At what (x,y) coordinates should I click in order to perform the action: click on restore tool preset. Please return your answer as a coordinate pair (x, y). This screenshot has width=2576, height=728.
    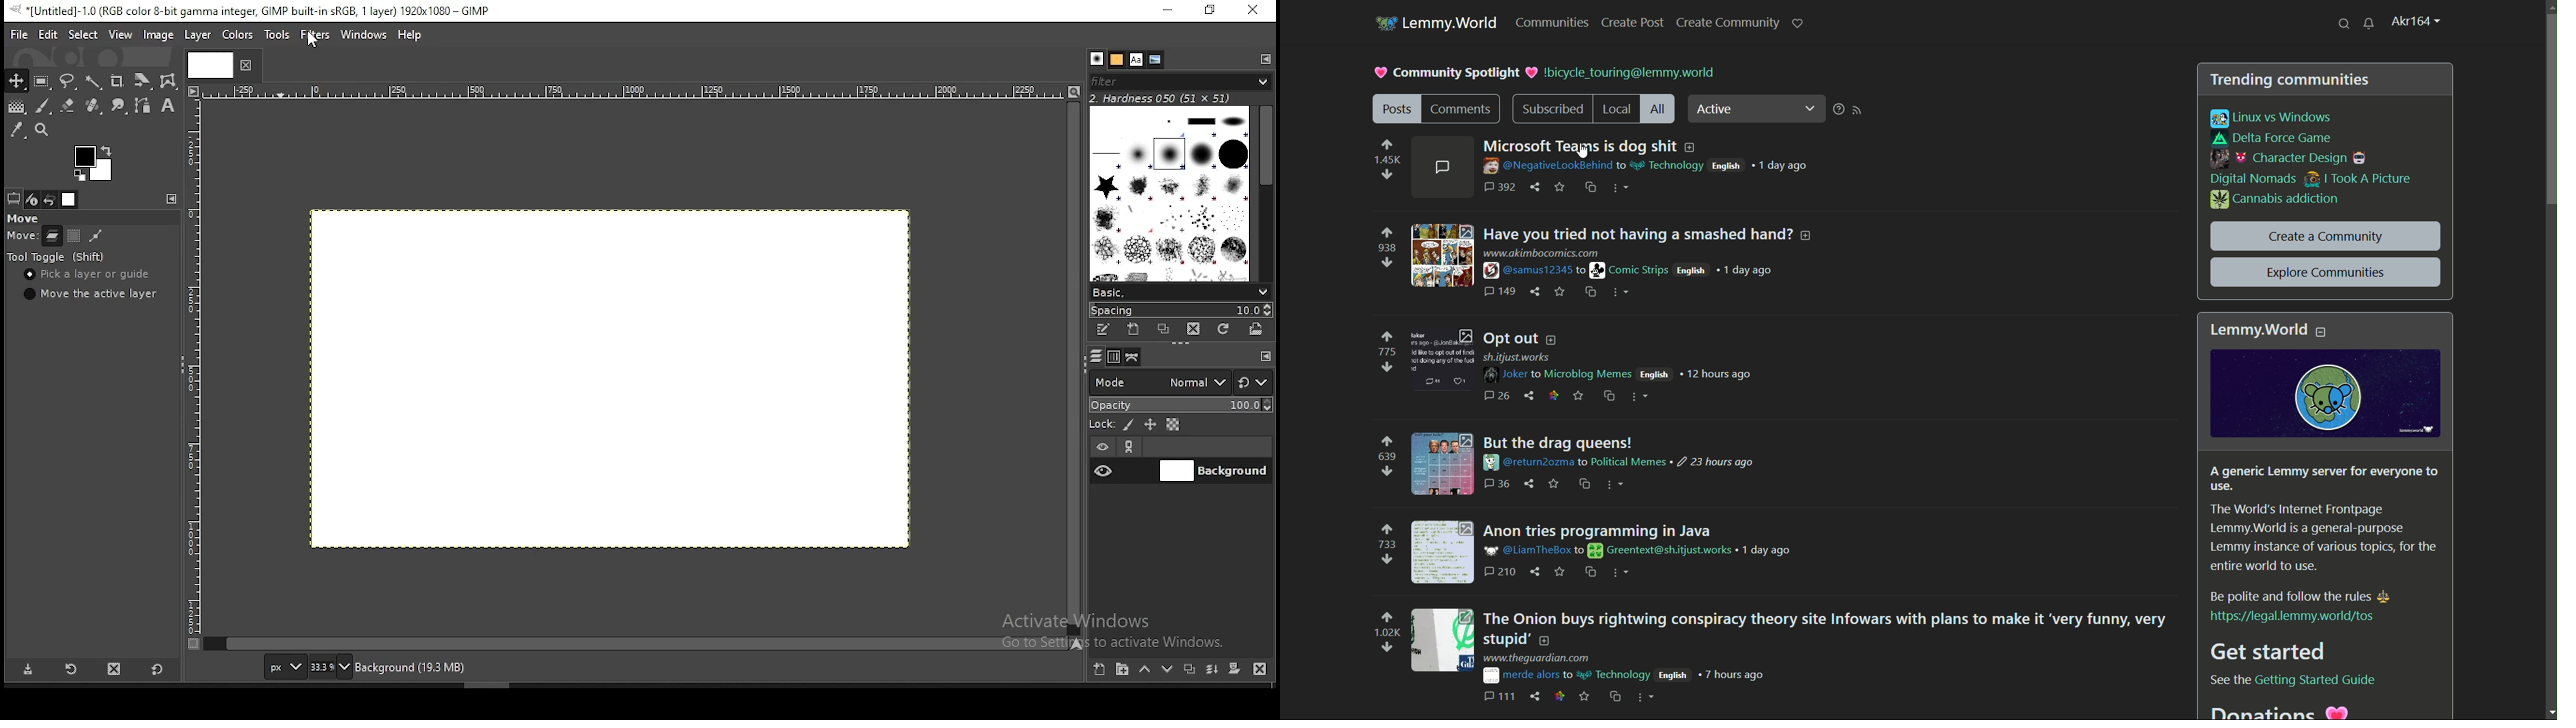
    Looking at the image, I should click on (75, 668).